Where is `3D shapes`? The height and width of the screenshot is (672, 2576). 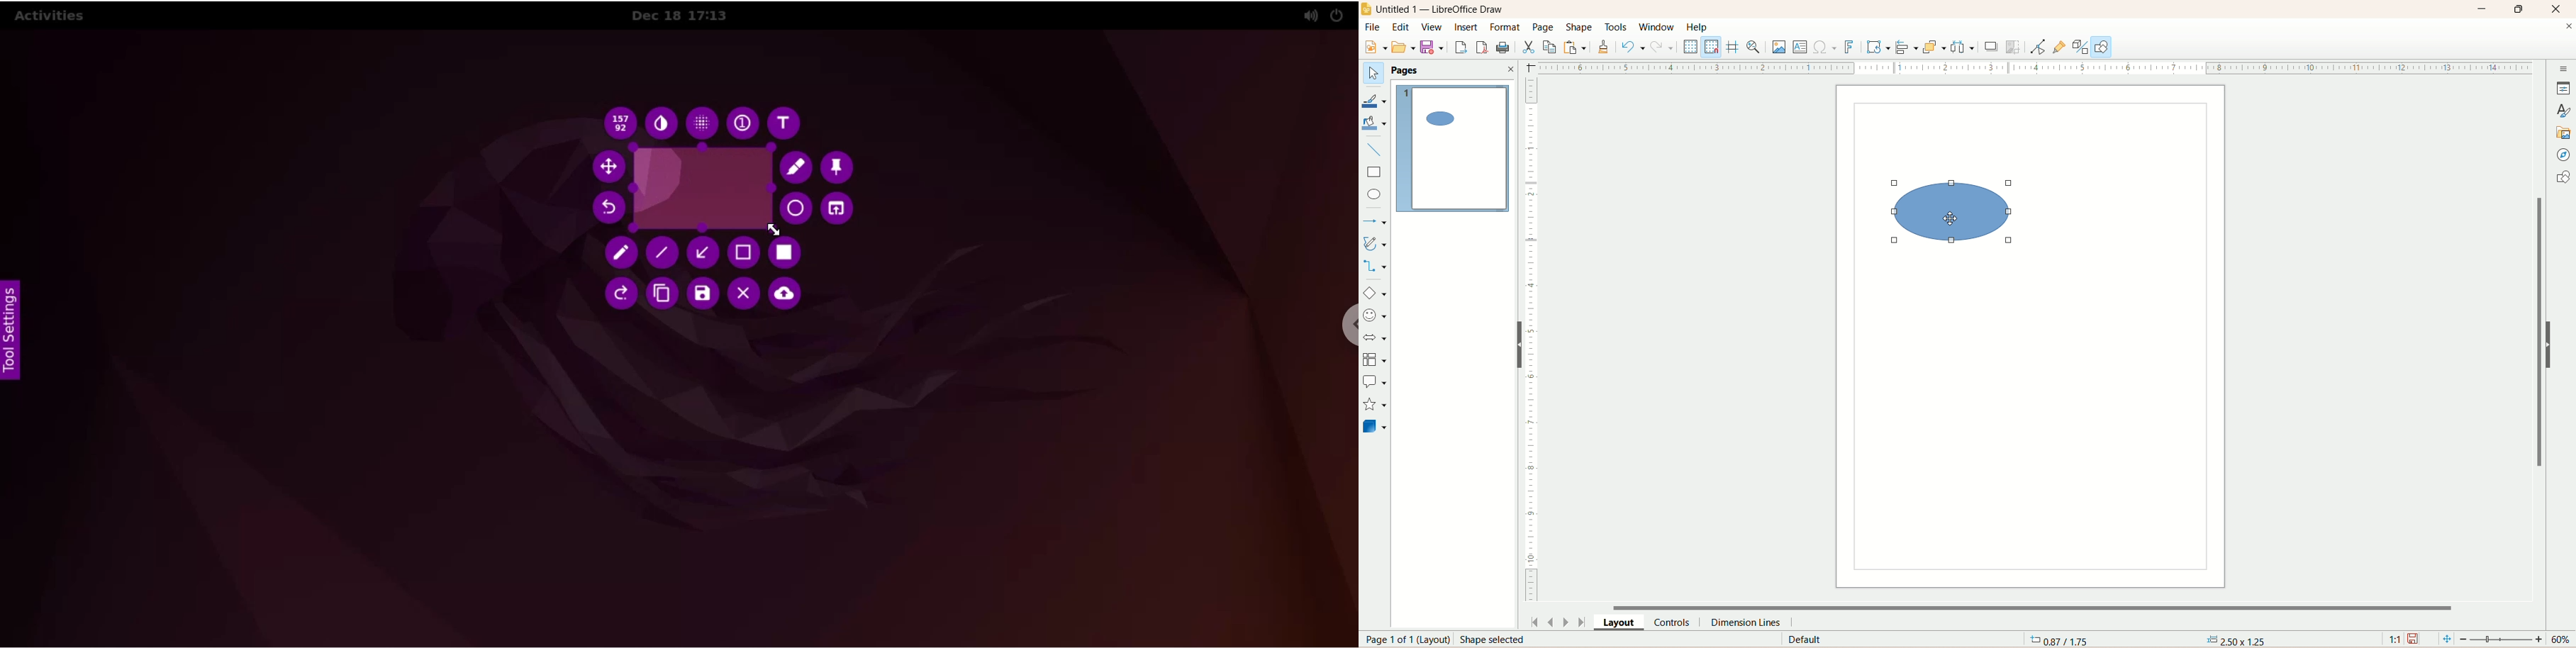
3D shapes is located at coordinates (1376, 426).